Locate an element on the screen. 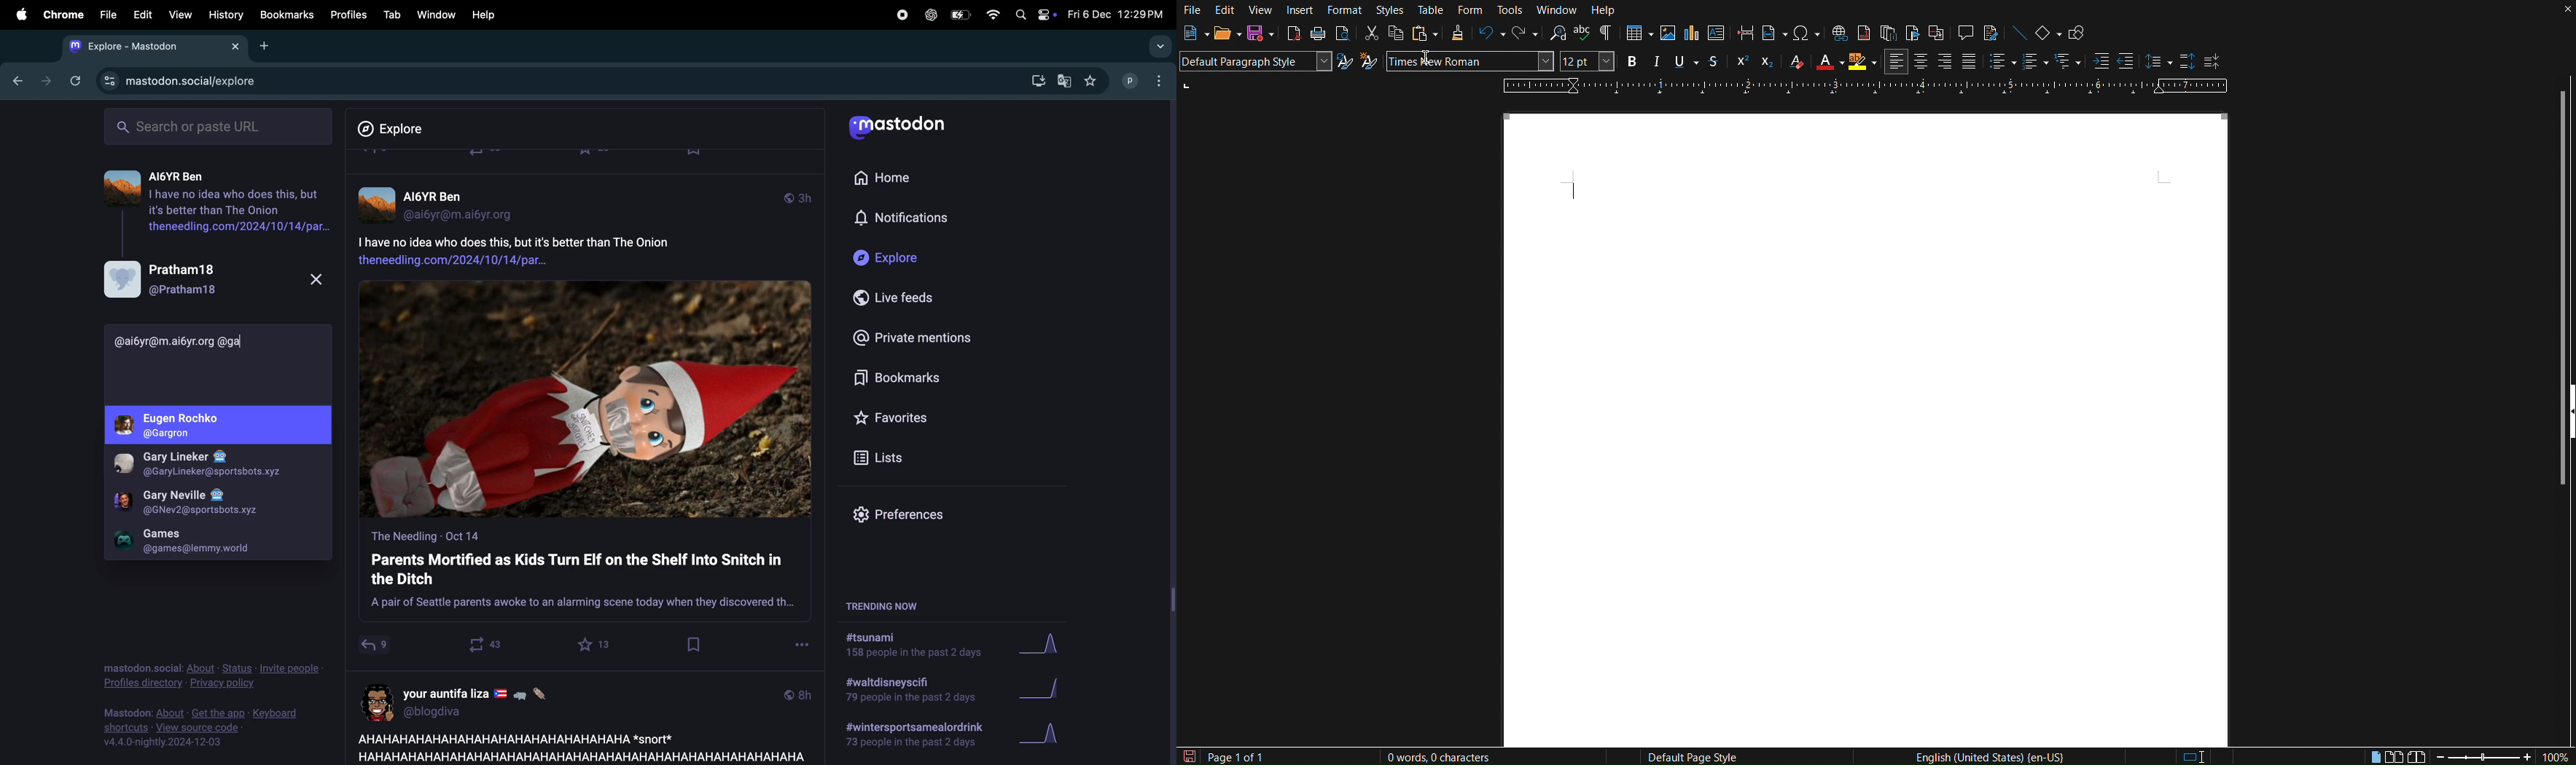 The width and height of the screenshot is (2576, 784). view is located at coordinates (177, 15).